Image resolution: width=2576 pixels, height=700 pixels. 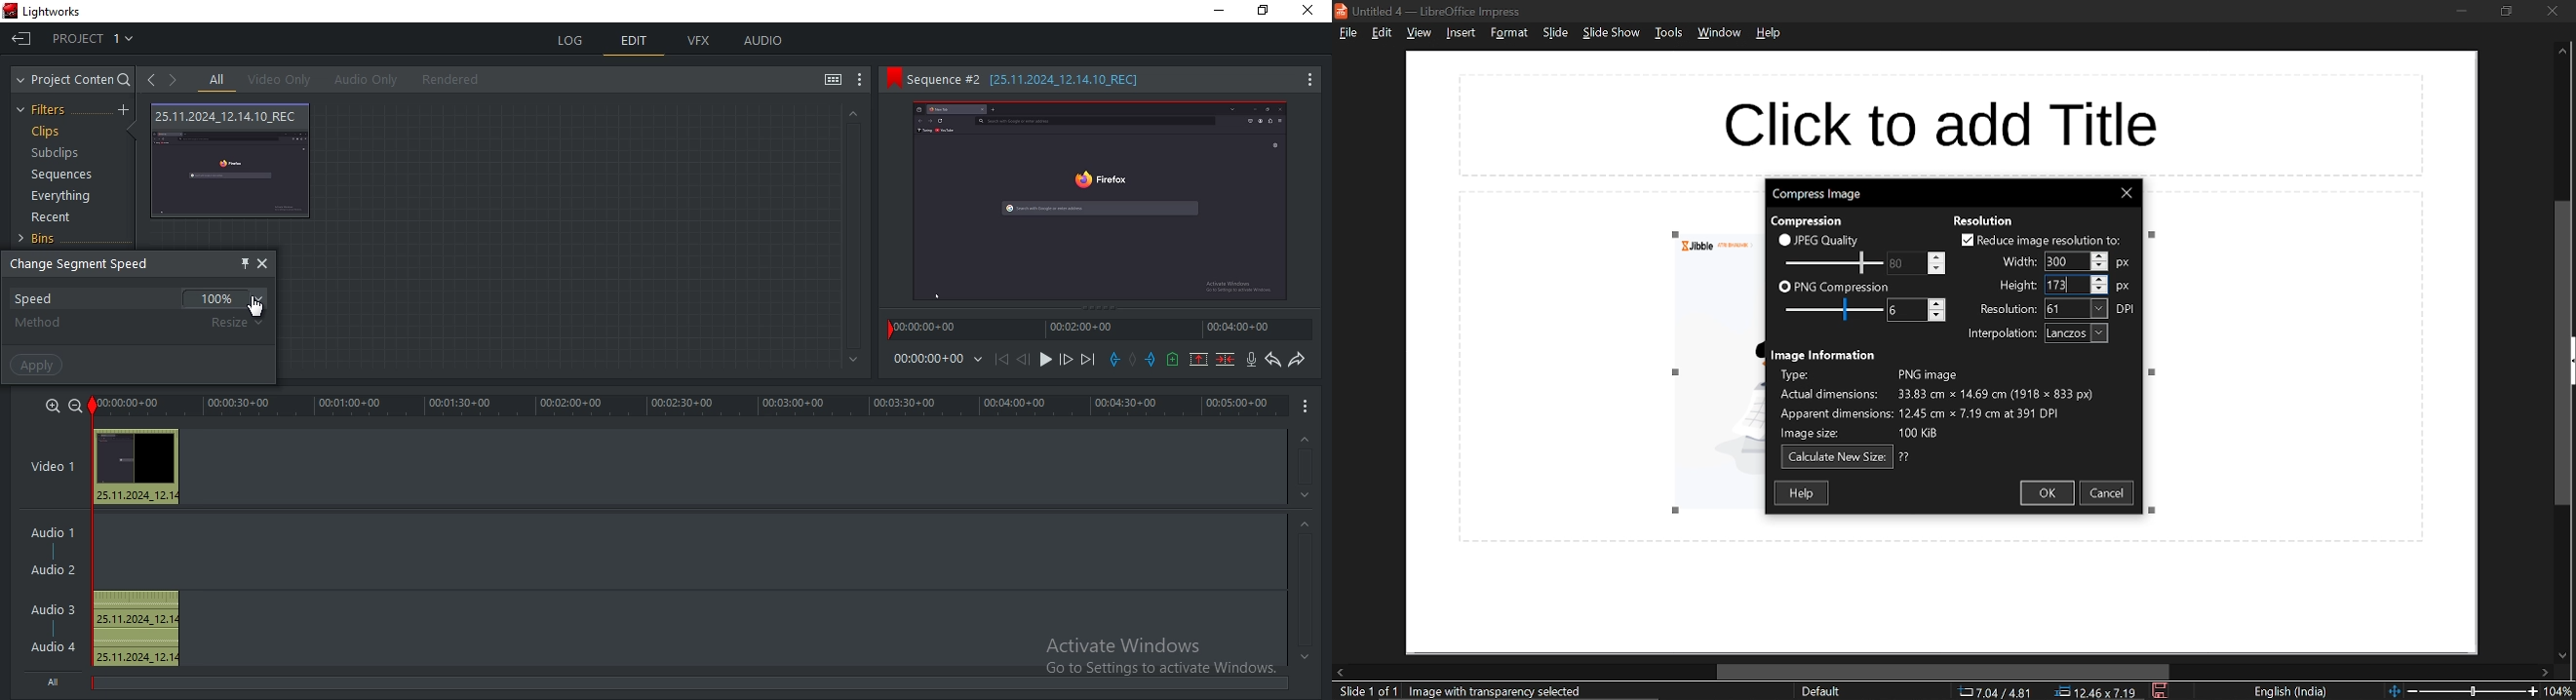 What do you see at coordinates (73, 80) in the screenshot?
I see `project content` at bounding box center [73, 80].